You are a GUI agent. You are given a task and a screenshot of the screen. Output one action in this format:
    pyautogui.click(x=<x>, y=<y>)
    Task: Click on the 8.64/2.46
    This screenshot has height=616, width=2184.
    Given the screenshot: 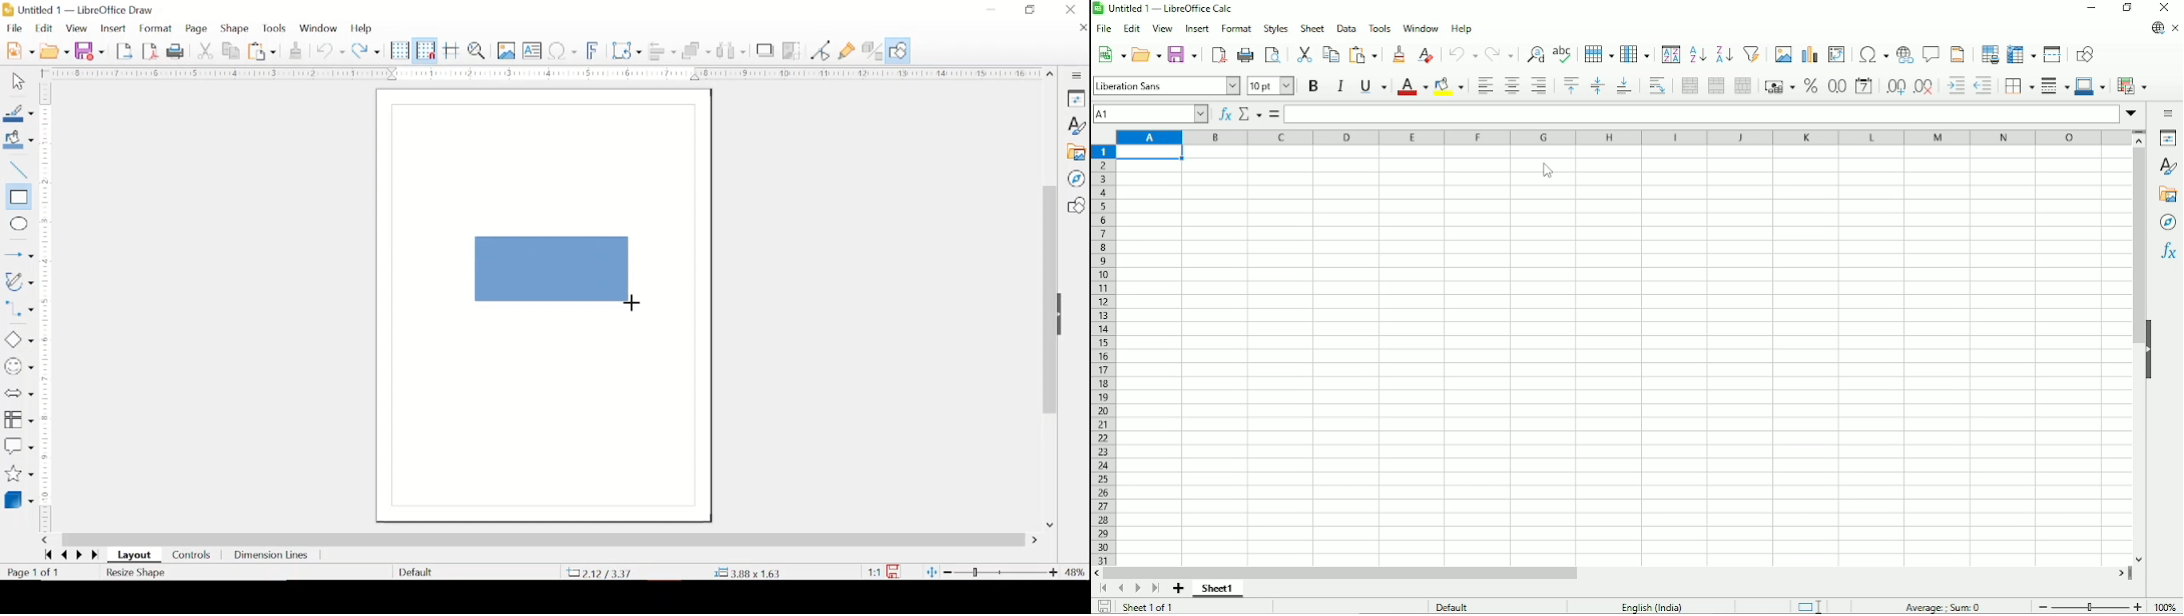 What is the action you would take?
    pyautogui.click(x=602, y=572)
    